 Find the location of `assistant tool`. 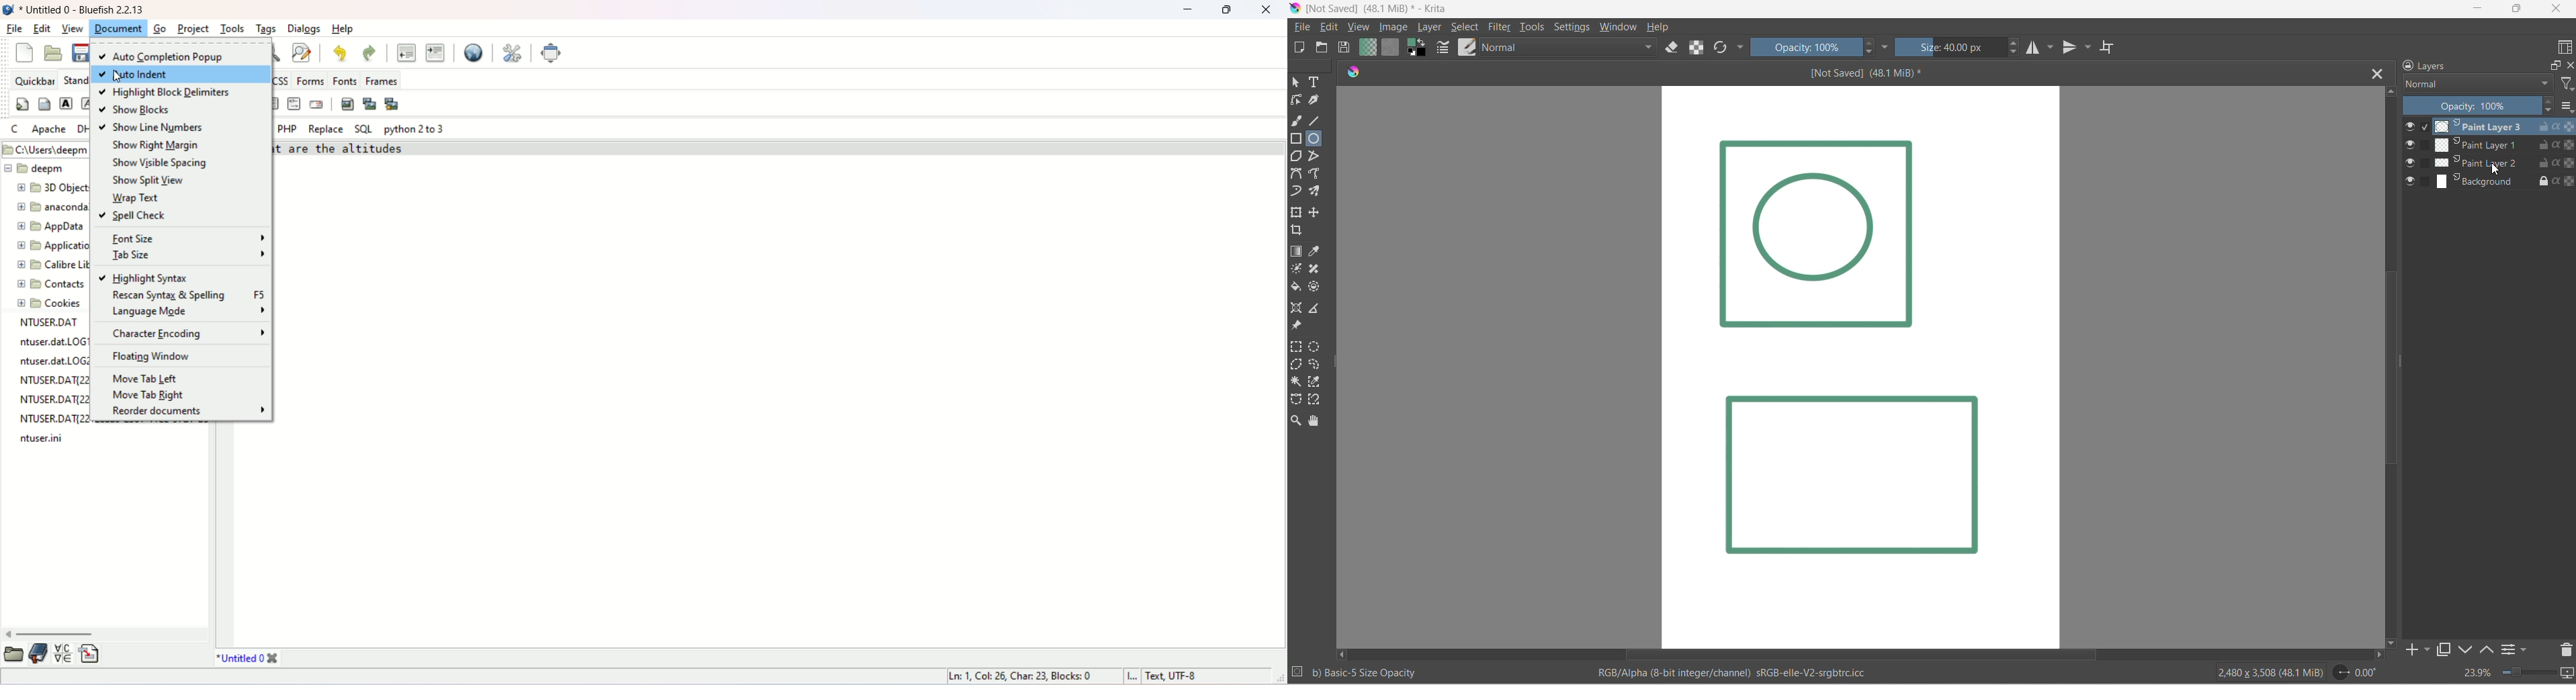

assistant tool is located at coordinates (1297, 308).